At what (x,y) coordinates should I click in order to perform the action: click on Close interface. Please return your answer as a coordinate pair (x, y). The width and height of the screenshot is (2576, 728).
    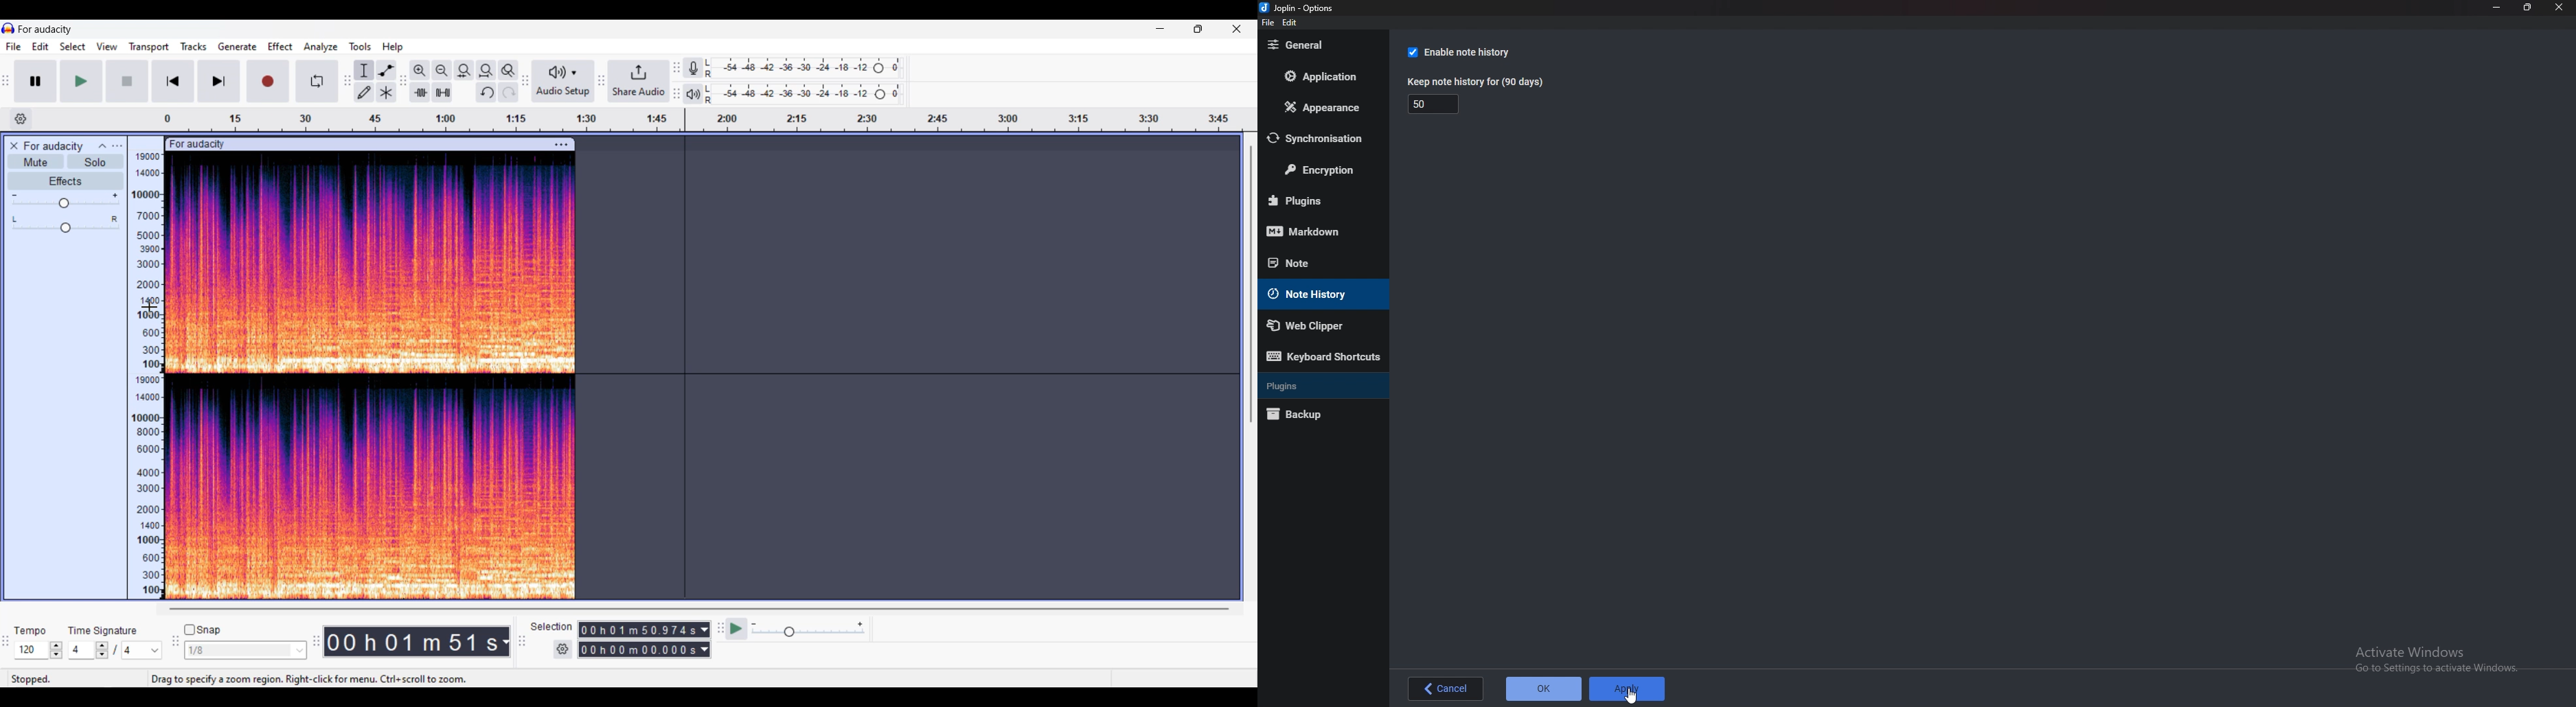
    Looking at the image, I should click on (1237, 29).